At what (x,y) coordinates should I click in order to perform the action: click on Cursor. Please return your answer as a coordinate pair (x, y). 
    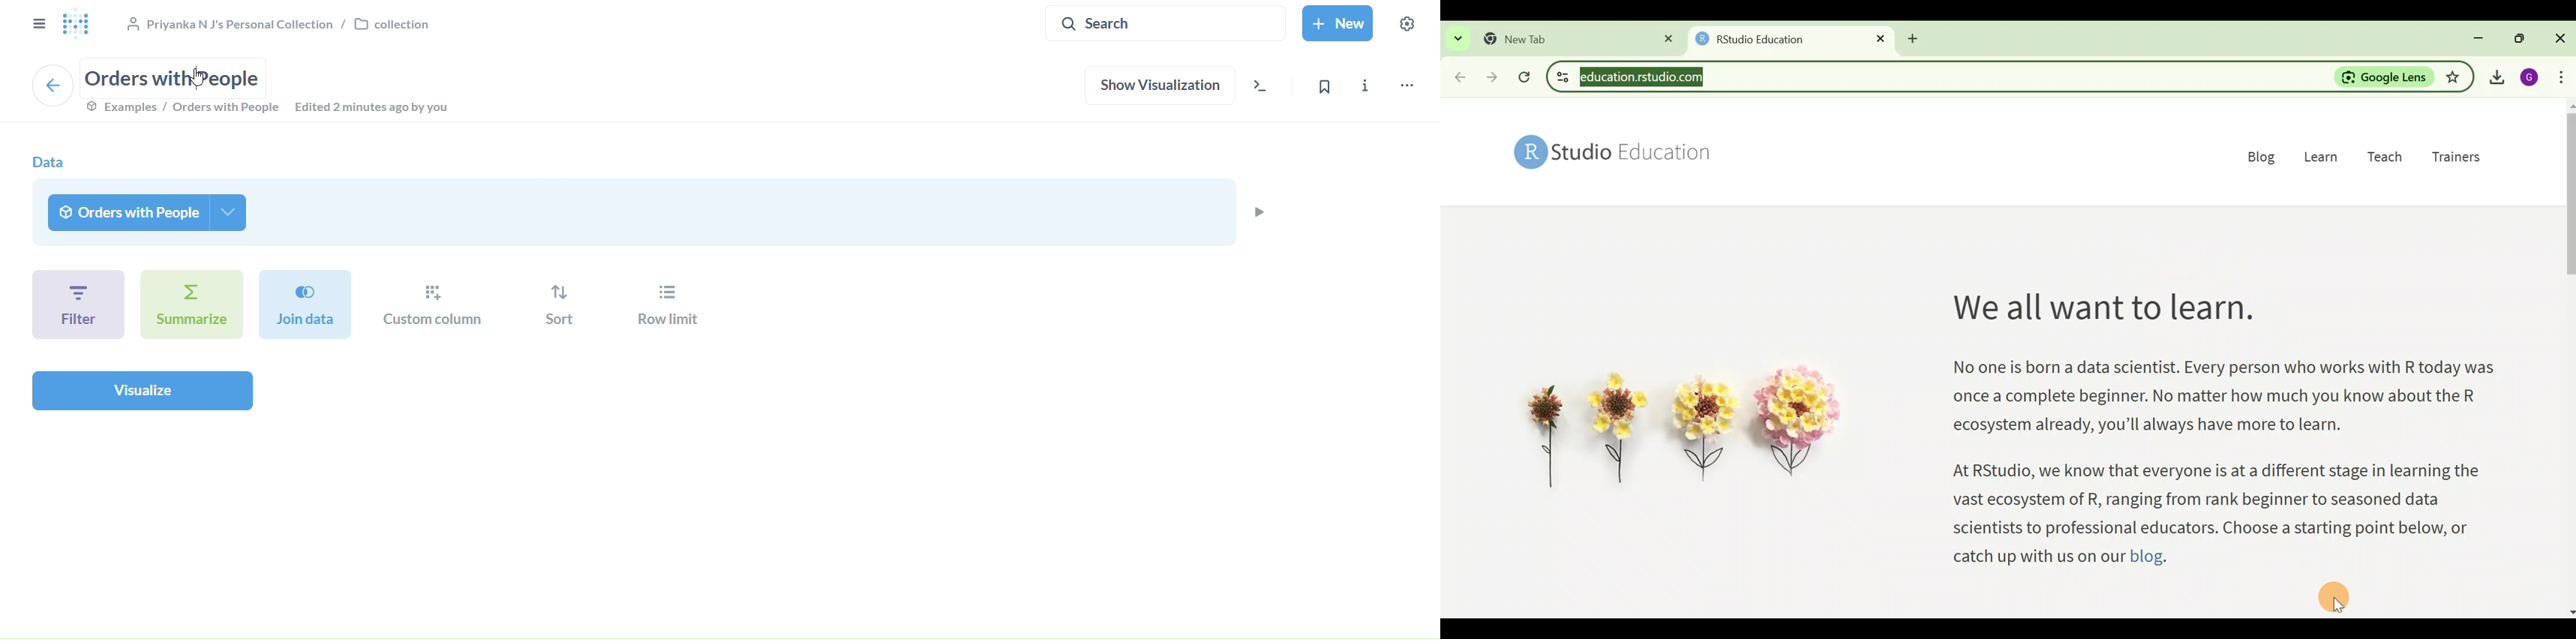
    Looking at the image, I should click on (2335, 595).